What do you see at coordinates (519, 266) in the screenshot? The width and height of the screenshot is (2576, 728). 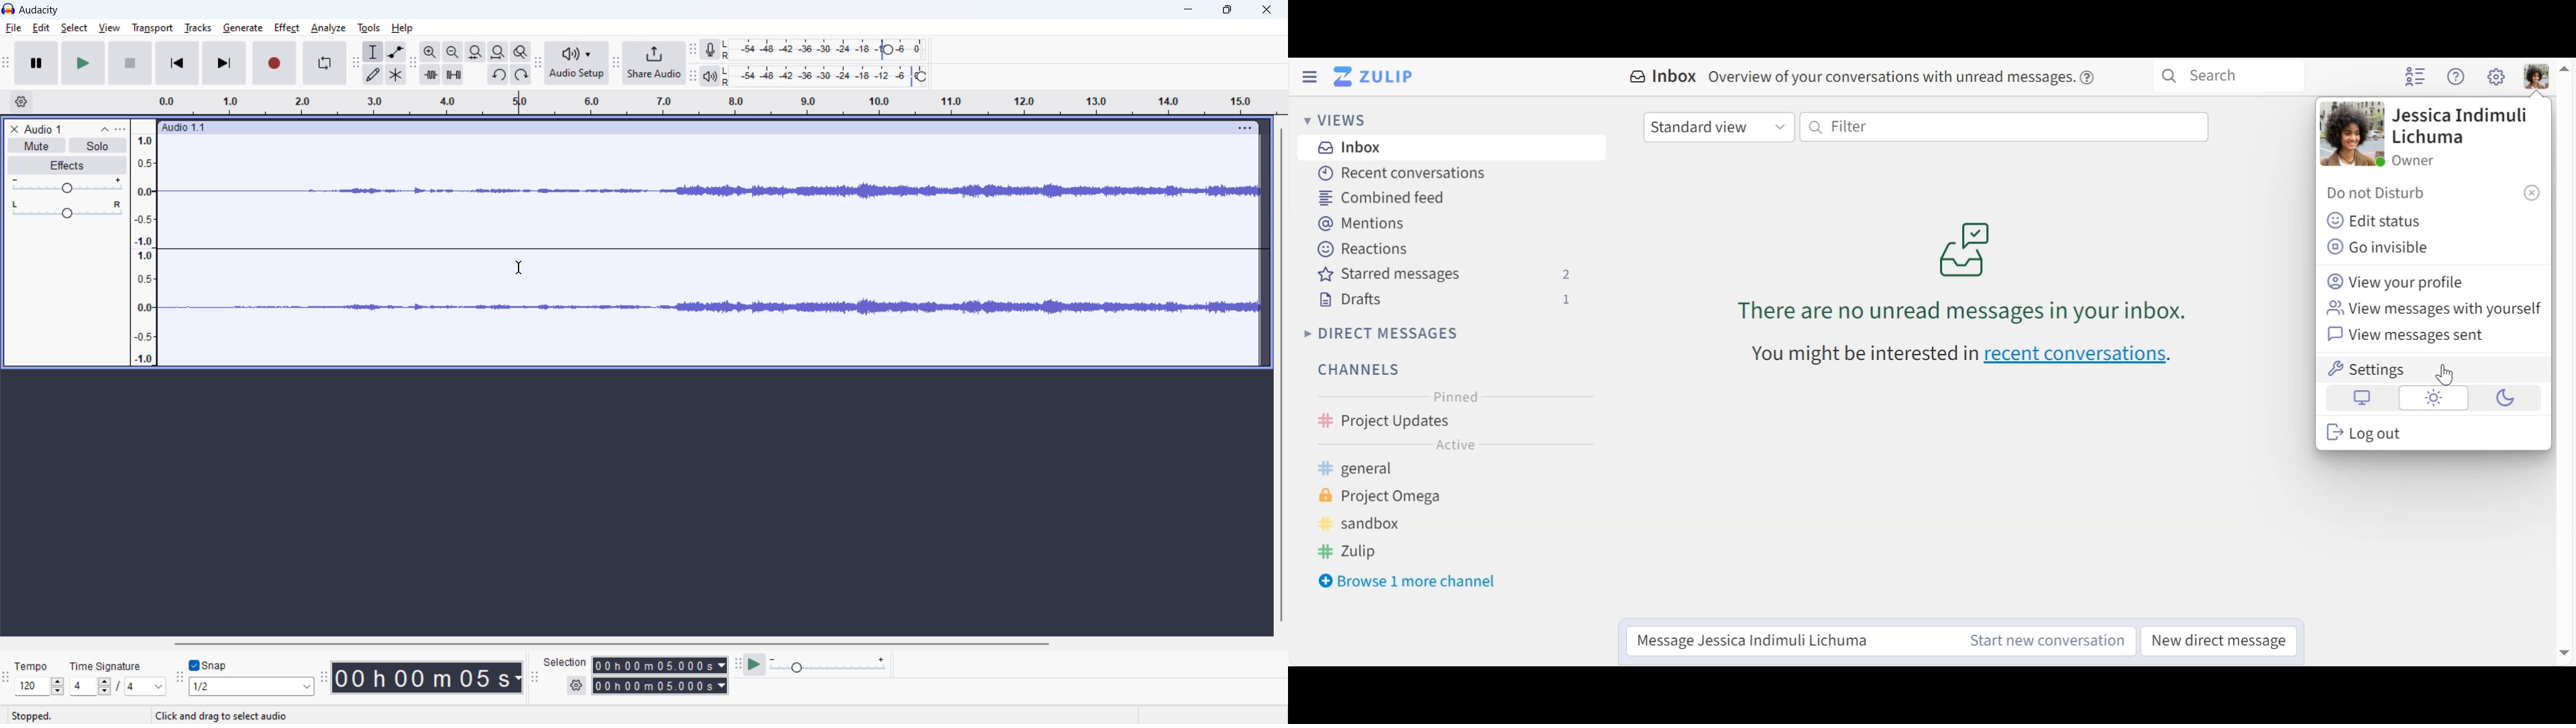 I see `cursor` at bounding box center [519, 266].